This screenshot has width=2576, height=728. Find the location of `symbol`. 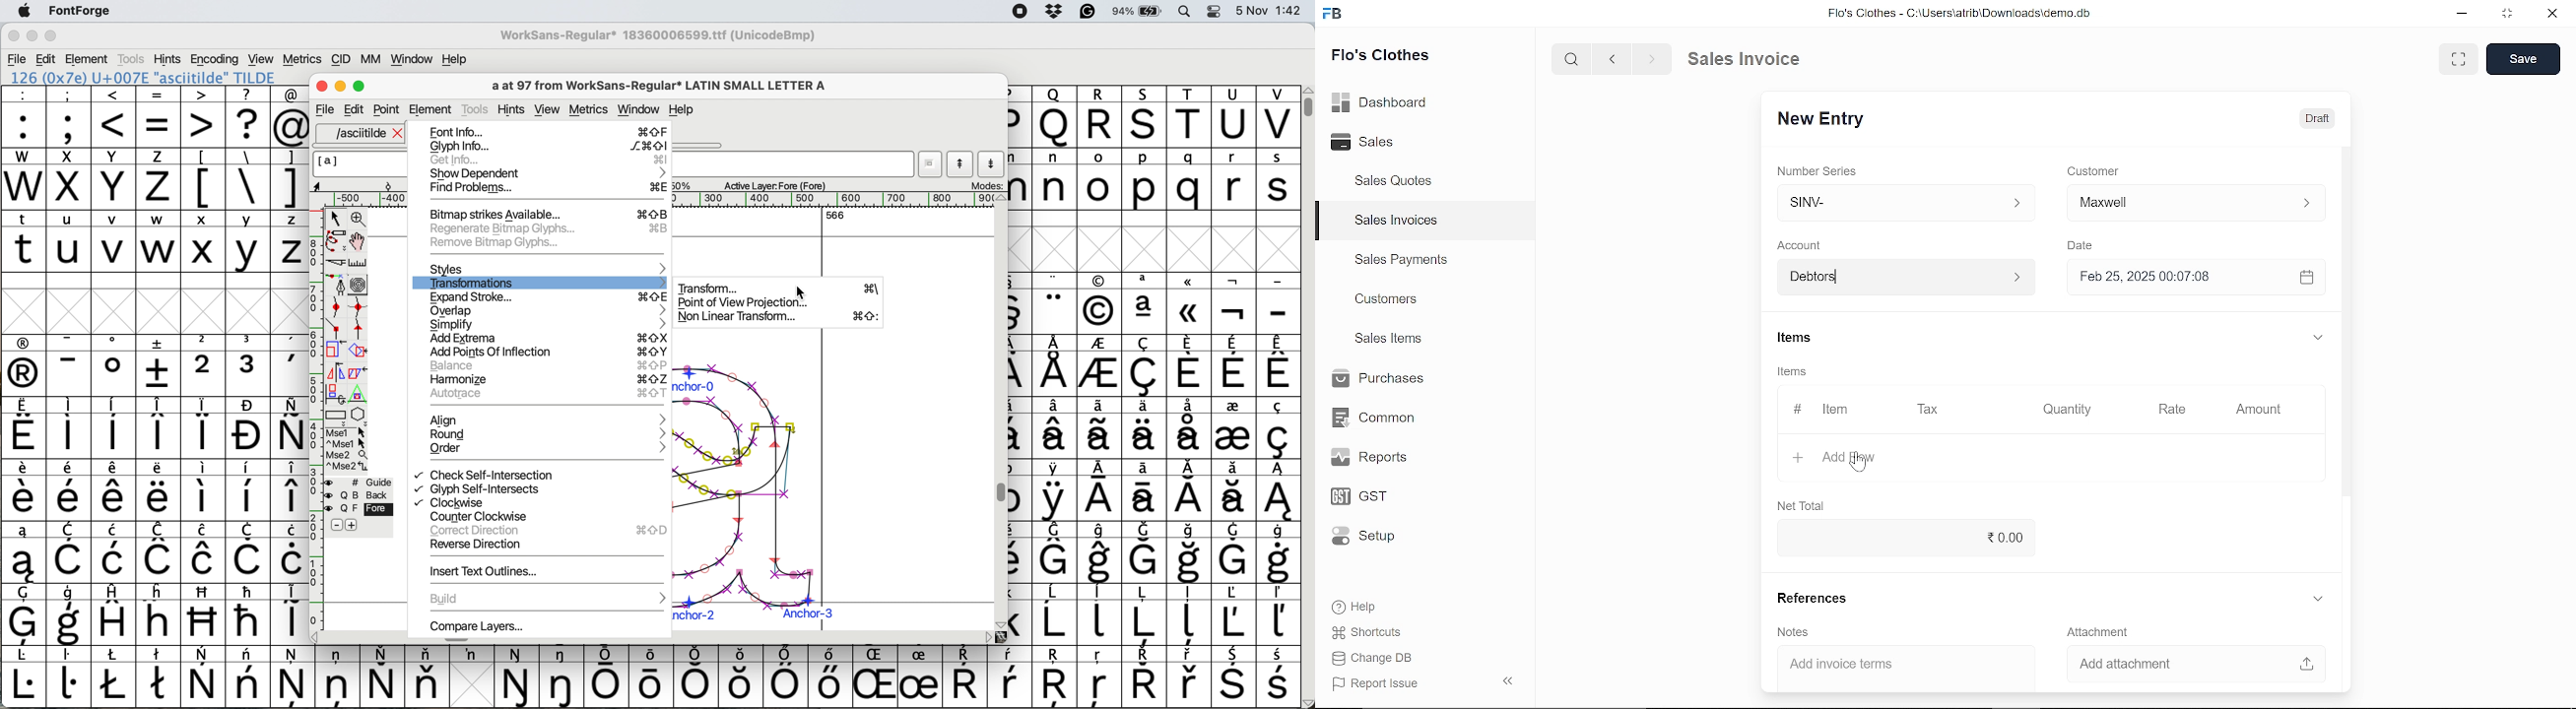

symbol is located at coordinates (114, 365).